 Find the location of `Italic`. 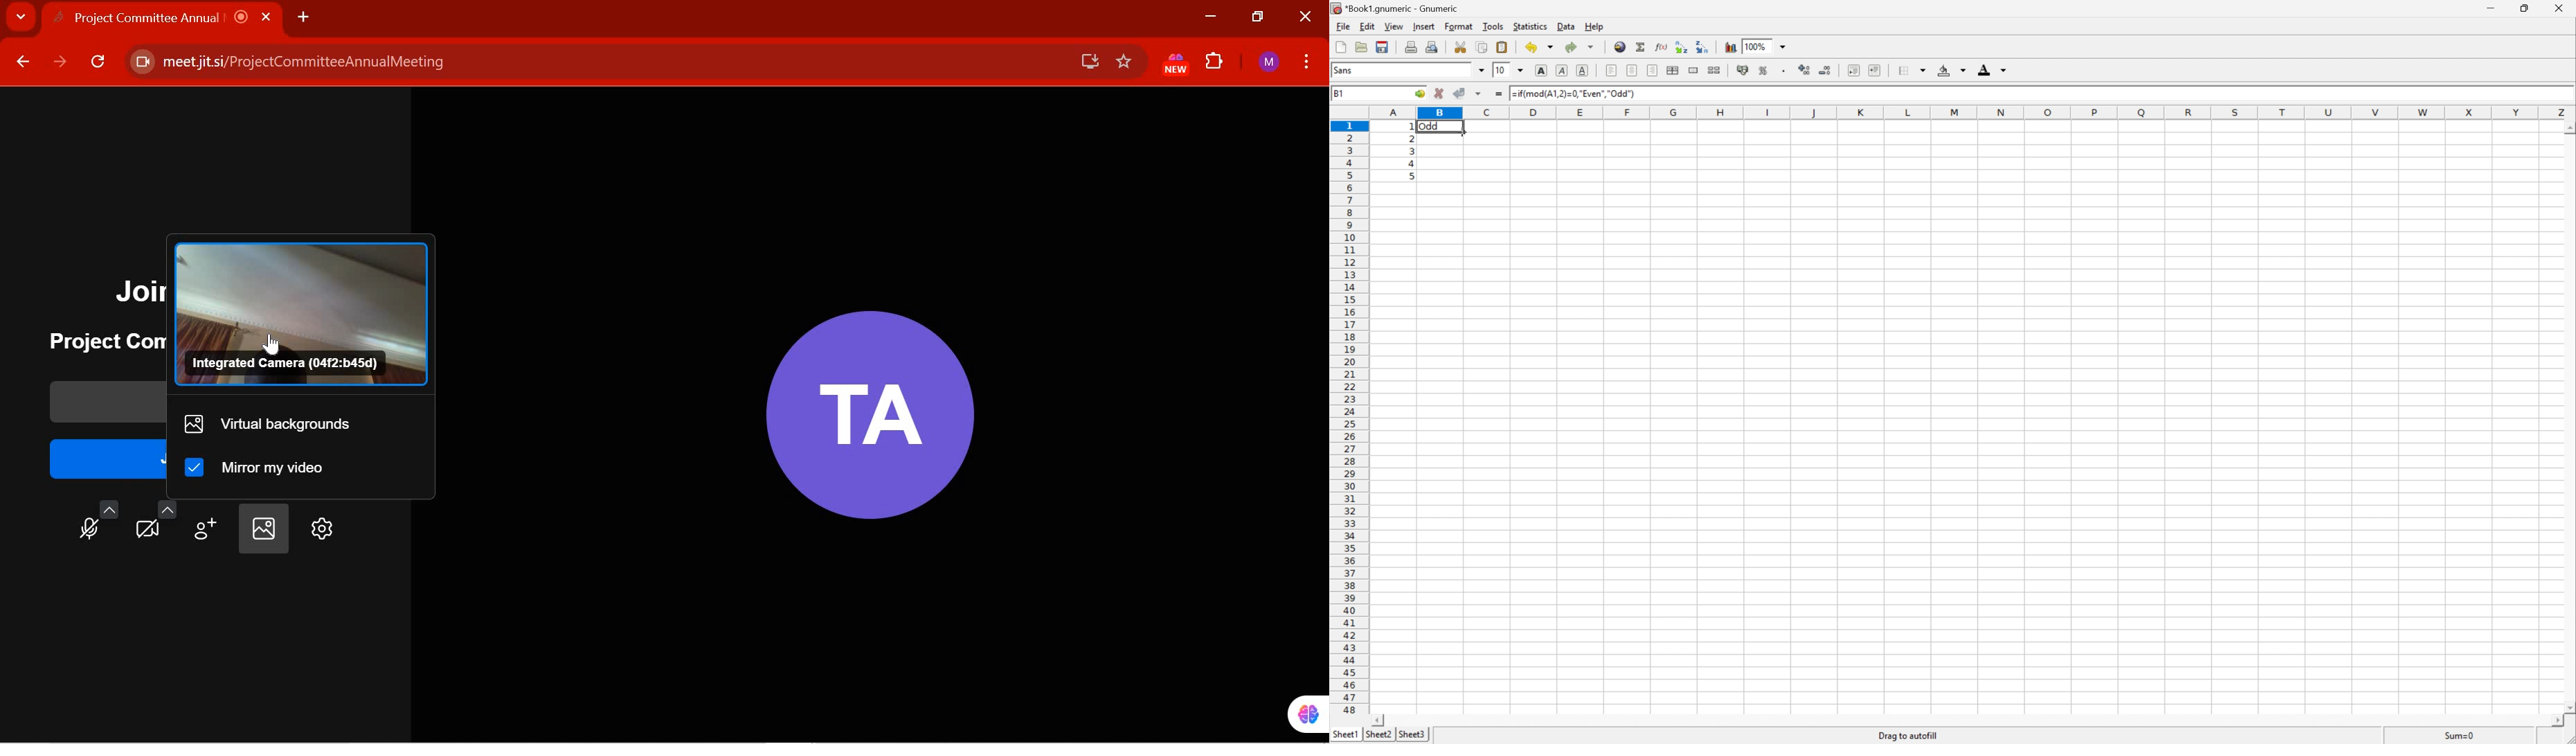

Italic is located at coordinates (1560, 71).